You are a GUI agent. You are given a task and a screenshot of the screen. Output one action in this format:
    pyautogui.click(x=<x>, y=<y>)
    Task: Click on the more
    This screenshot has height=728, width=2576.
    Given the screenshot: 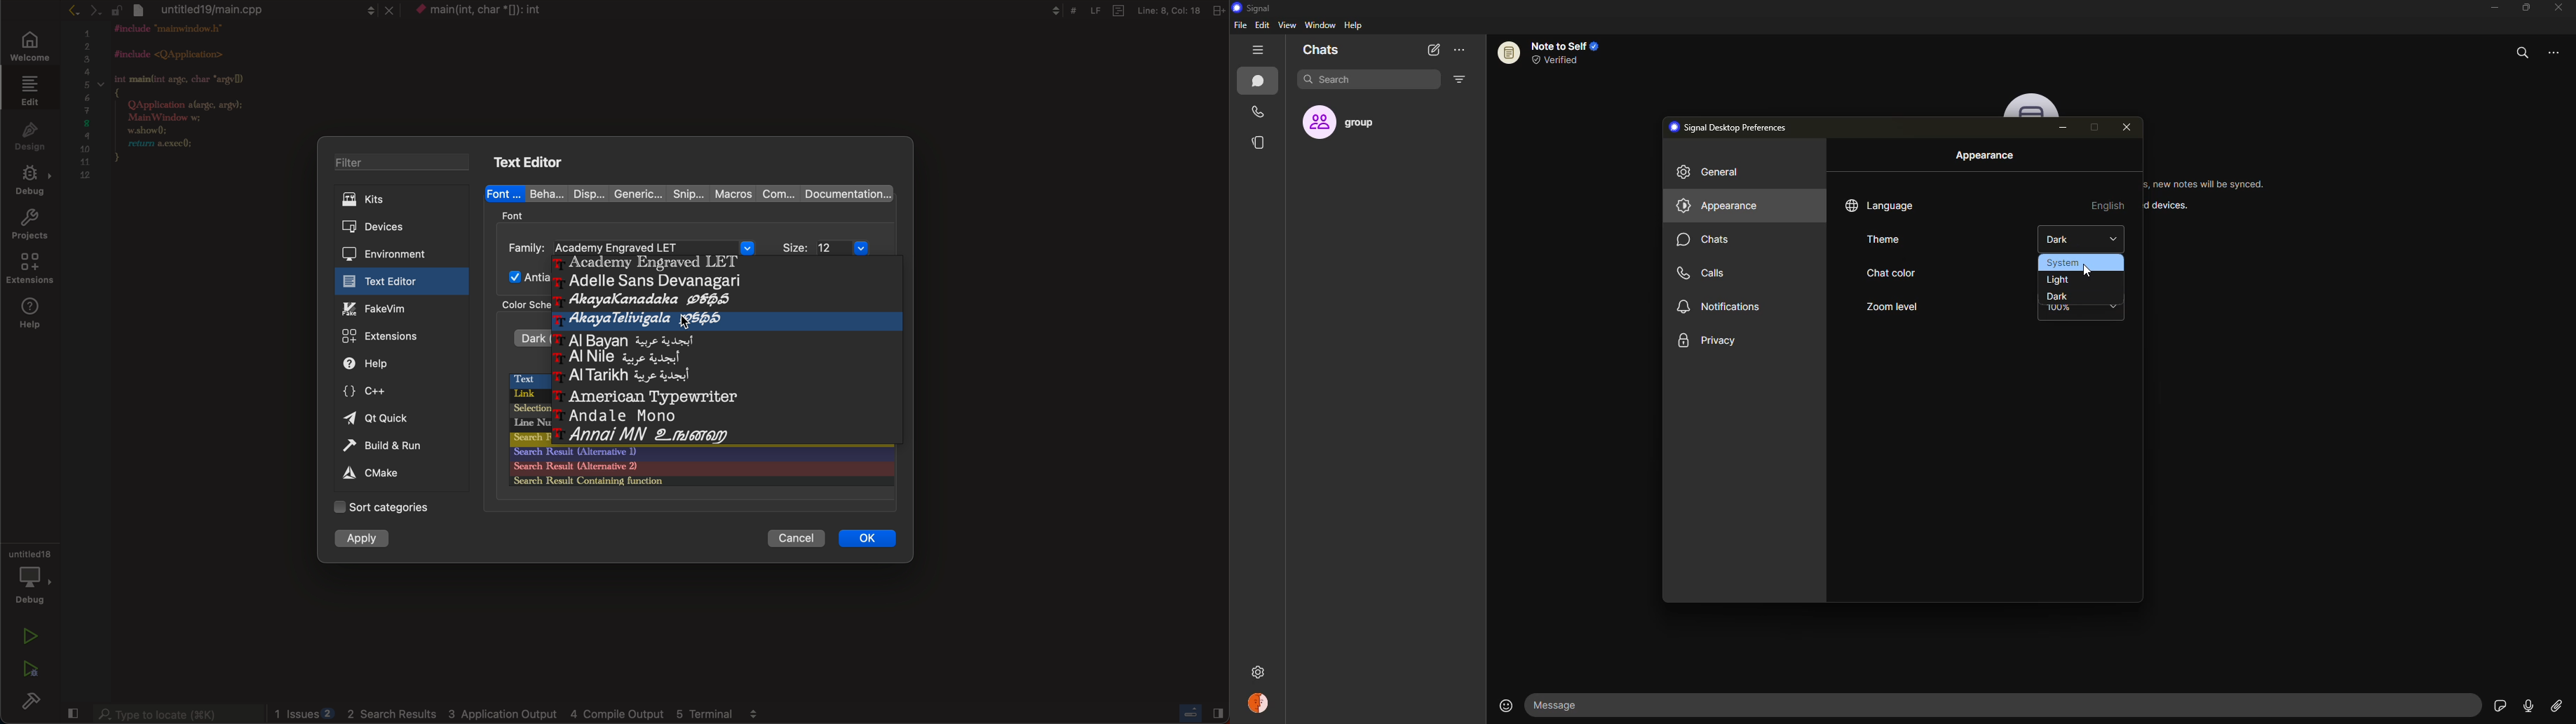 What is the action you would take?
    pyautogui.click(x=2560, y=50)
    